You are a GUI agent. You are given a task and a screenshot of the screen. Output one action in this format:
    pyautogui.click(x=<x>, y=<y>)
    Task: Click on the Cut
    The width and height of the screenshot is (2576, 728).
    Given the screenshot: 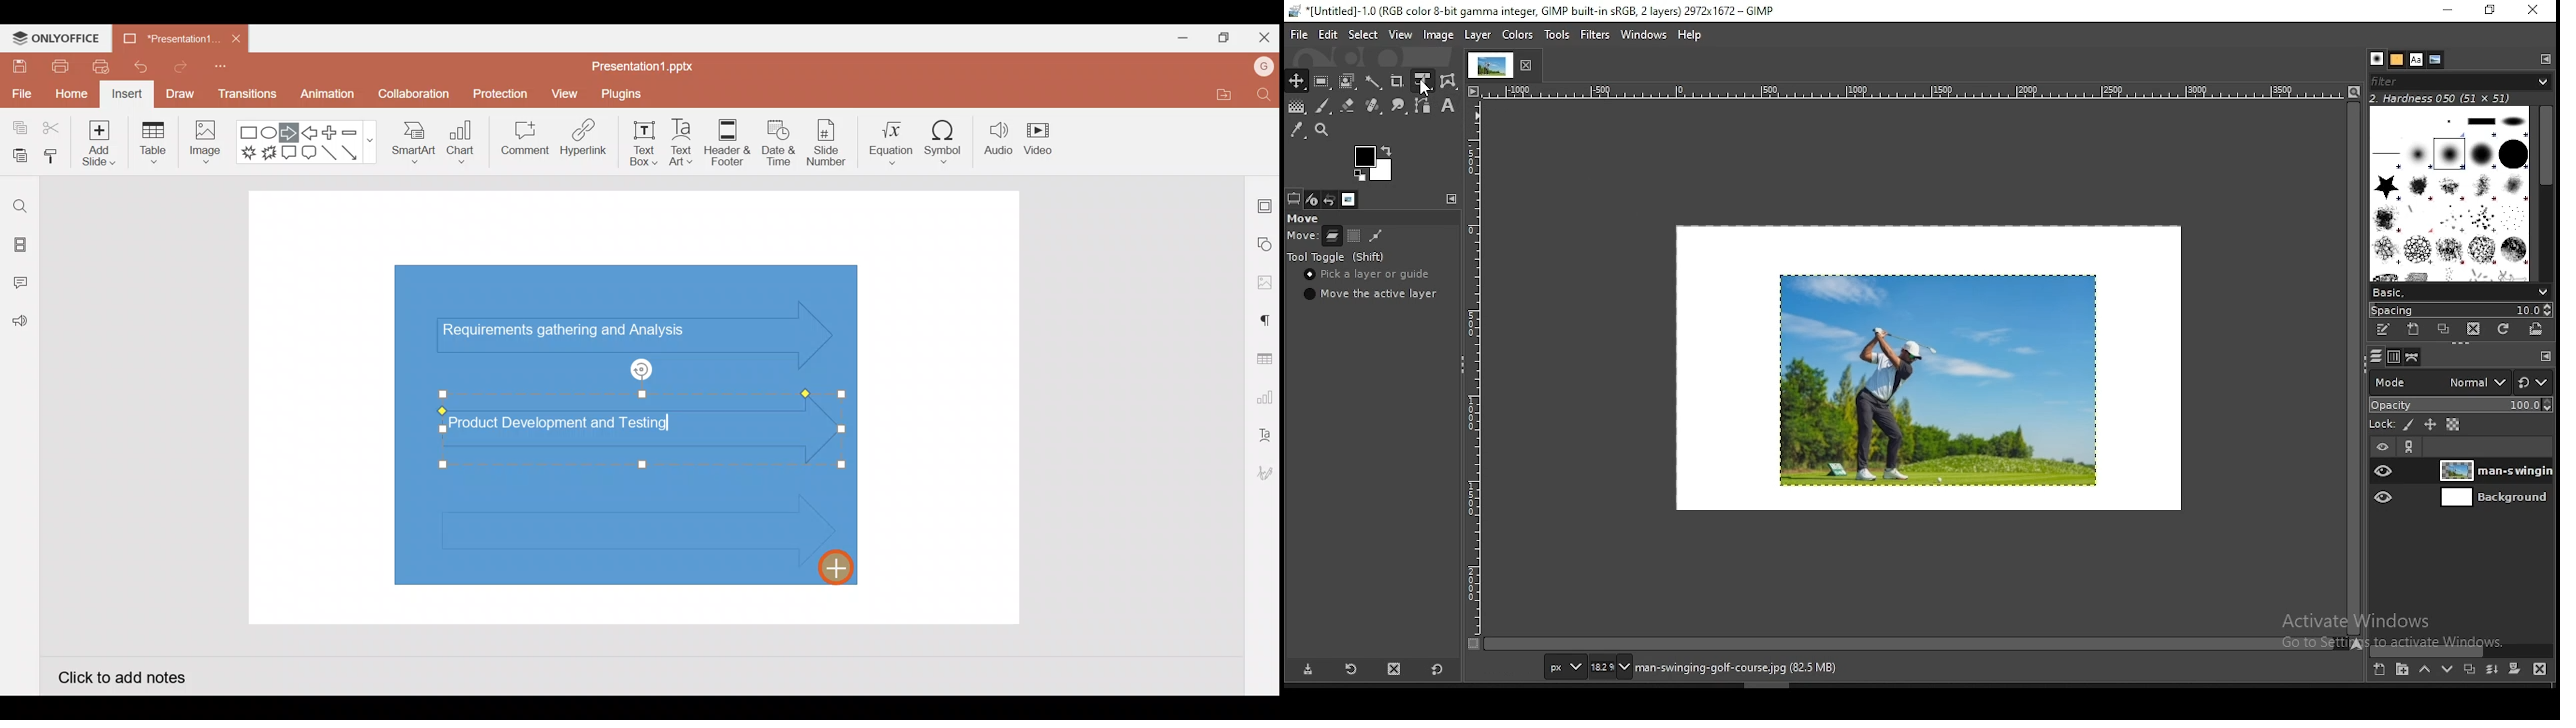 What is the action you would take?
    pyautogui.click(x=52, y=129)
    